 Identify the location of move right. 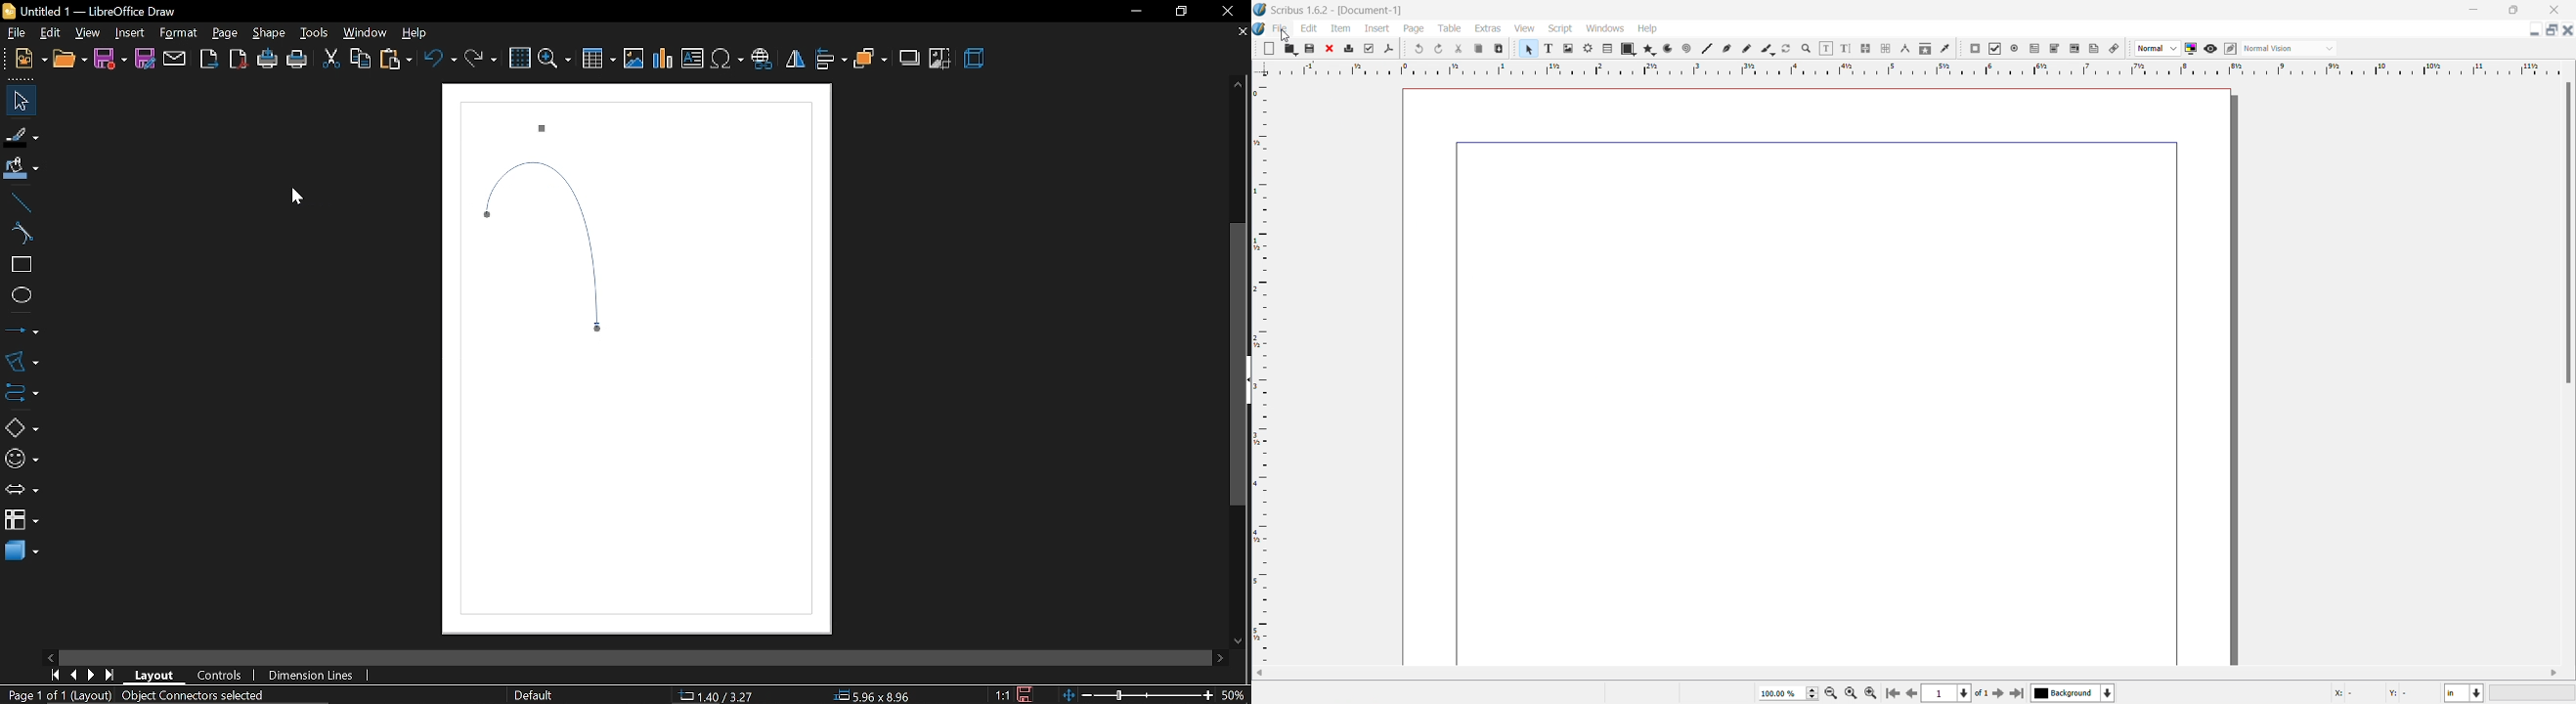
(1220, 656).